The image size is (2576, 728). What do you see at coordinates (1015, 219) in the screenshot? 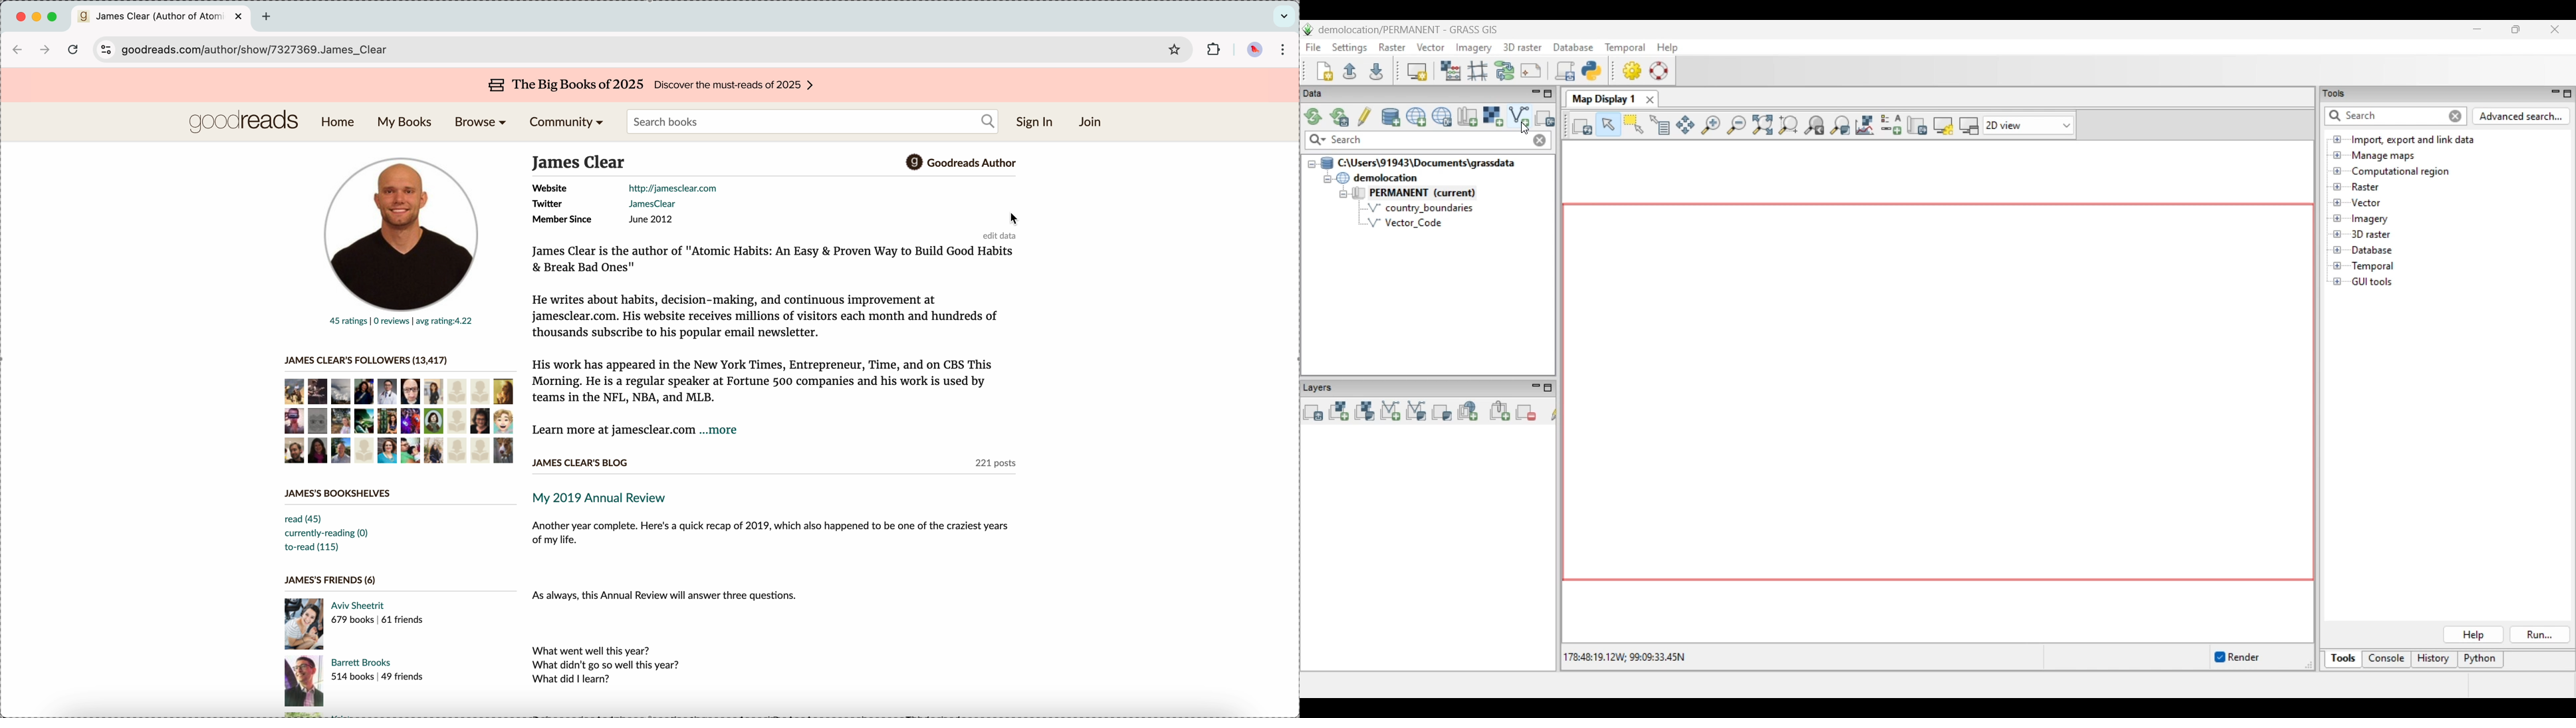
I see `cursor` at bounding box center [1015, 219].